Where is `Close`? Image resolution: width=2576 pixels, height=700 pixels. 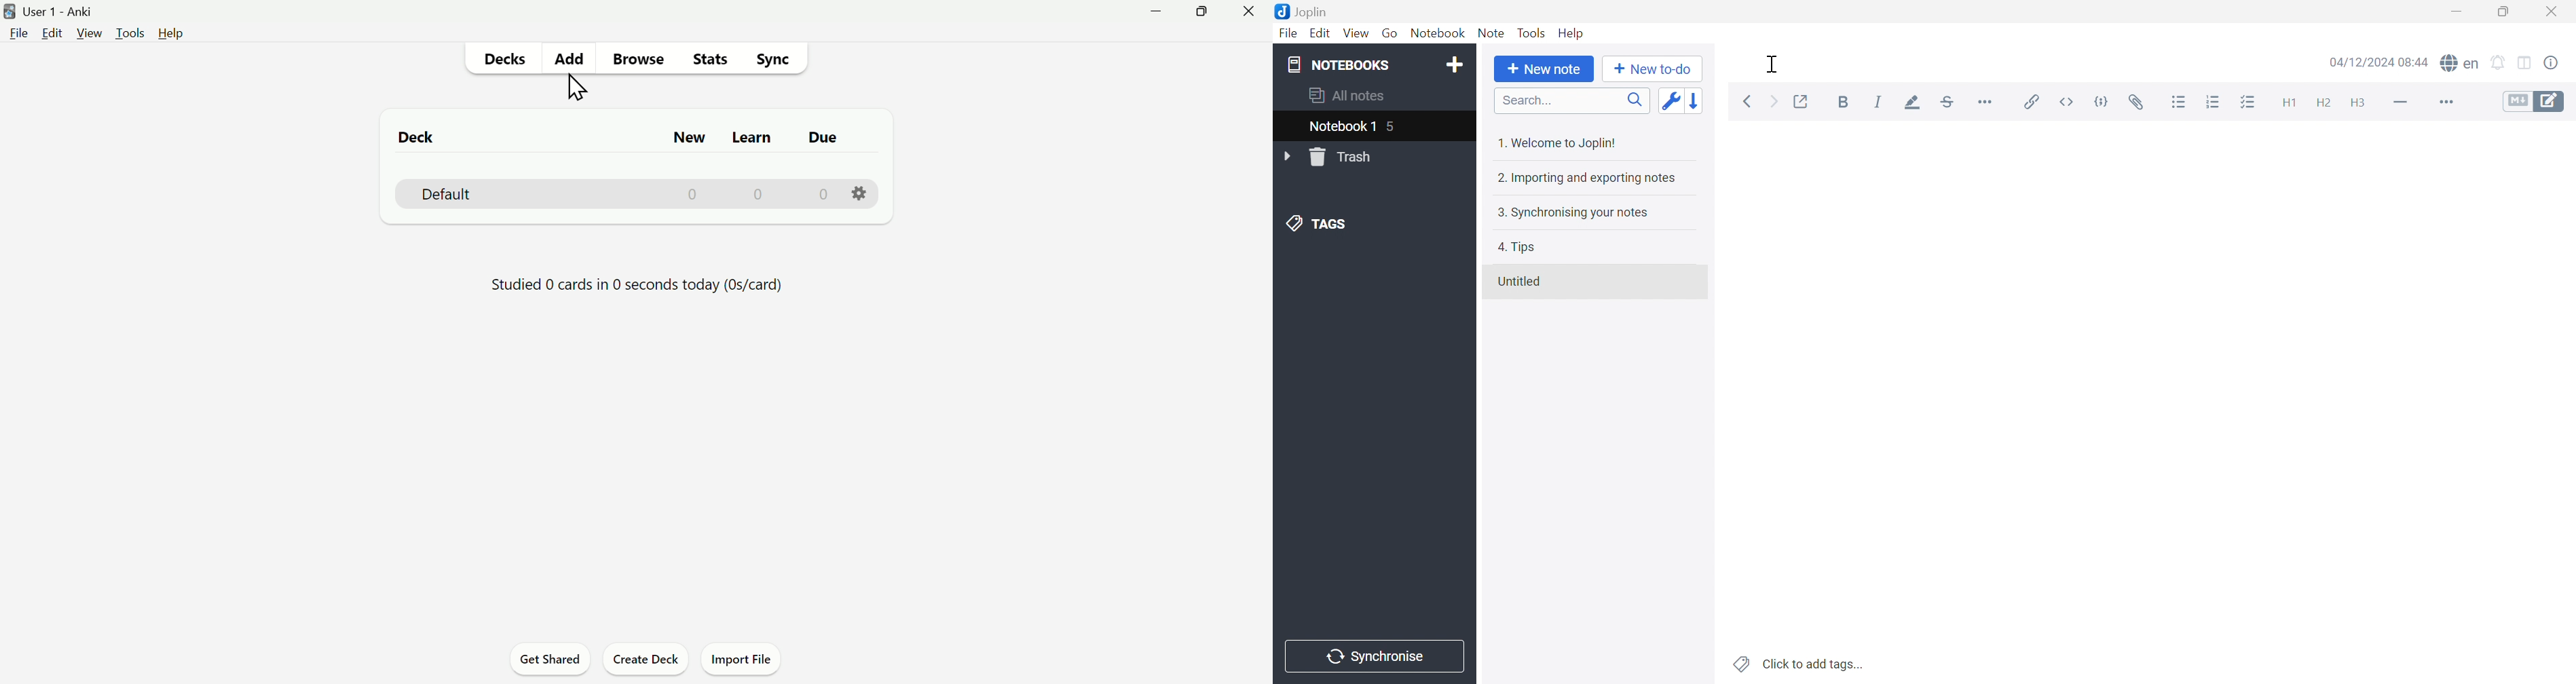
Close is located at coordinates (1248, 10).